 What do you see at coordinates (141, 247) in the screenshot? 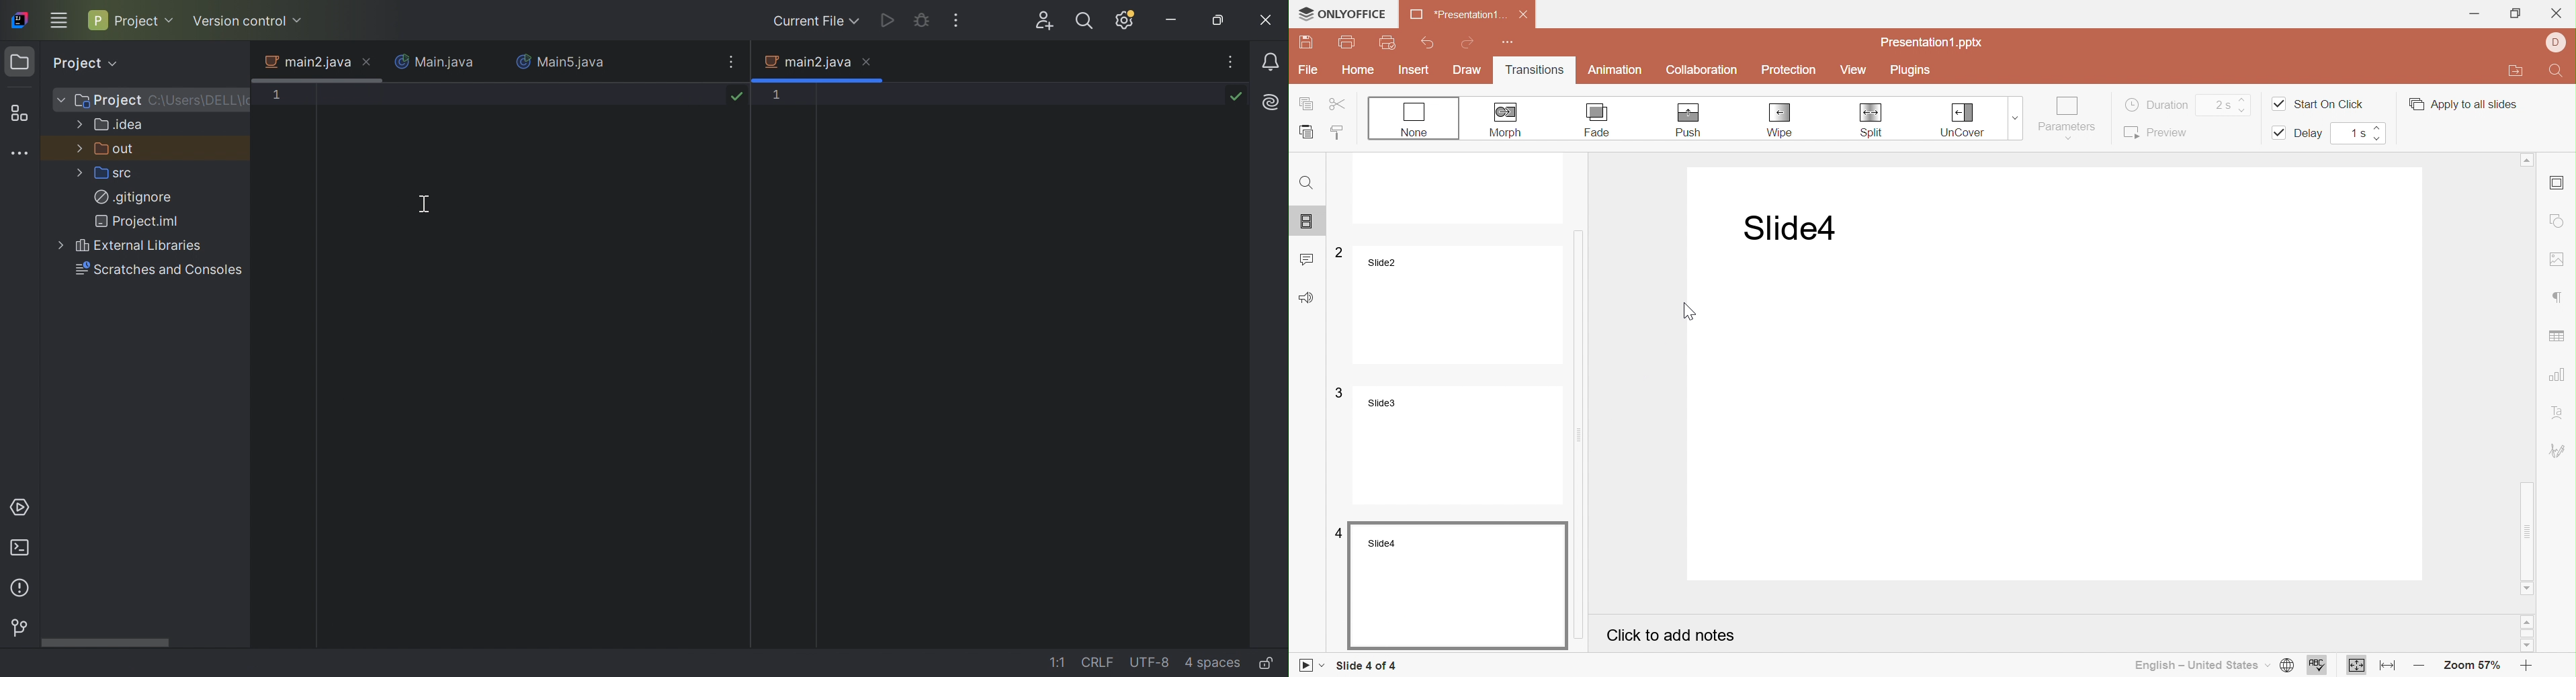
I see `External Libraries` at bounding box center [141, 247].